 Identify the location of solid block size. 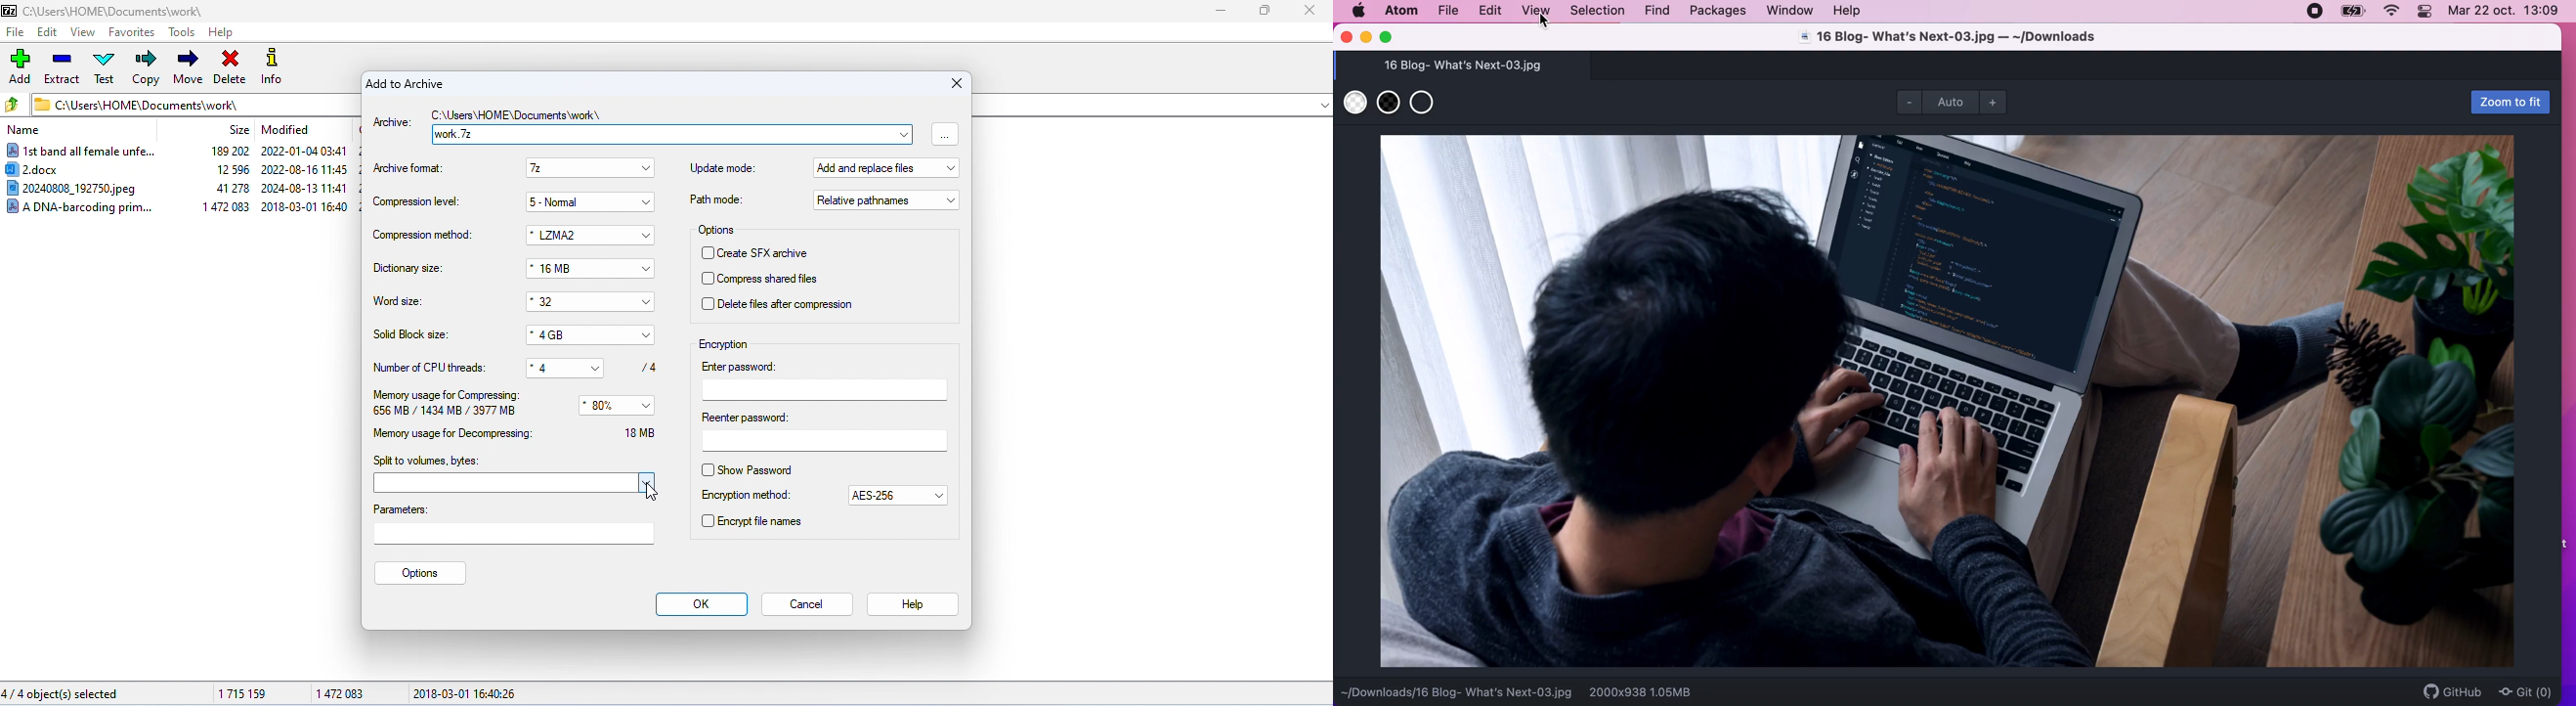
(412, 334).